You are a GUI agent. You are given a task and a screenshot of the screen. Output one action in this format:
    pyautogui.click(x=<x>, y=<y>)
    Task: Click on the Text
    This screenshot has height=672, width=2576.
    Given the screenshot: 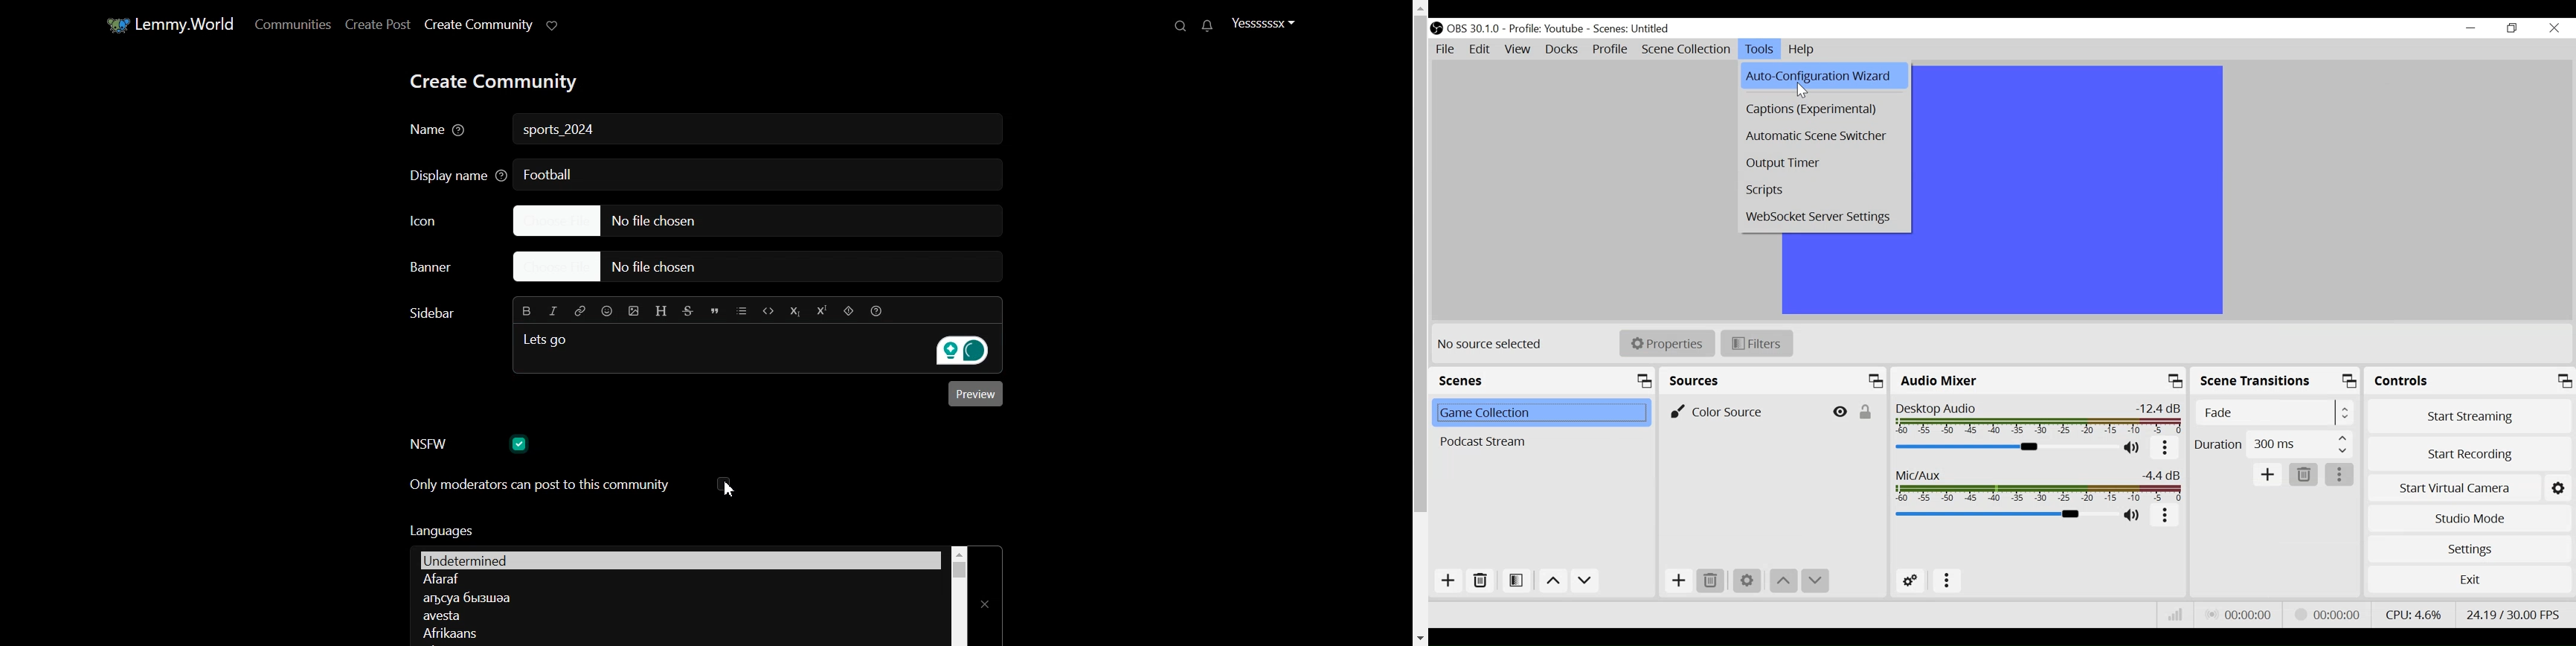 What is the action you would take?
    pyautogui.click(x=548, y=339)
    